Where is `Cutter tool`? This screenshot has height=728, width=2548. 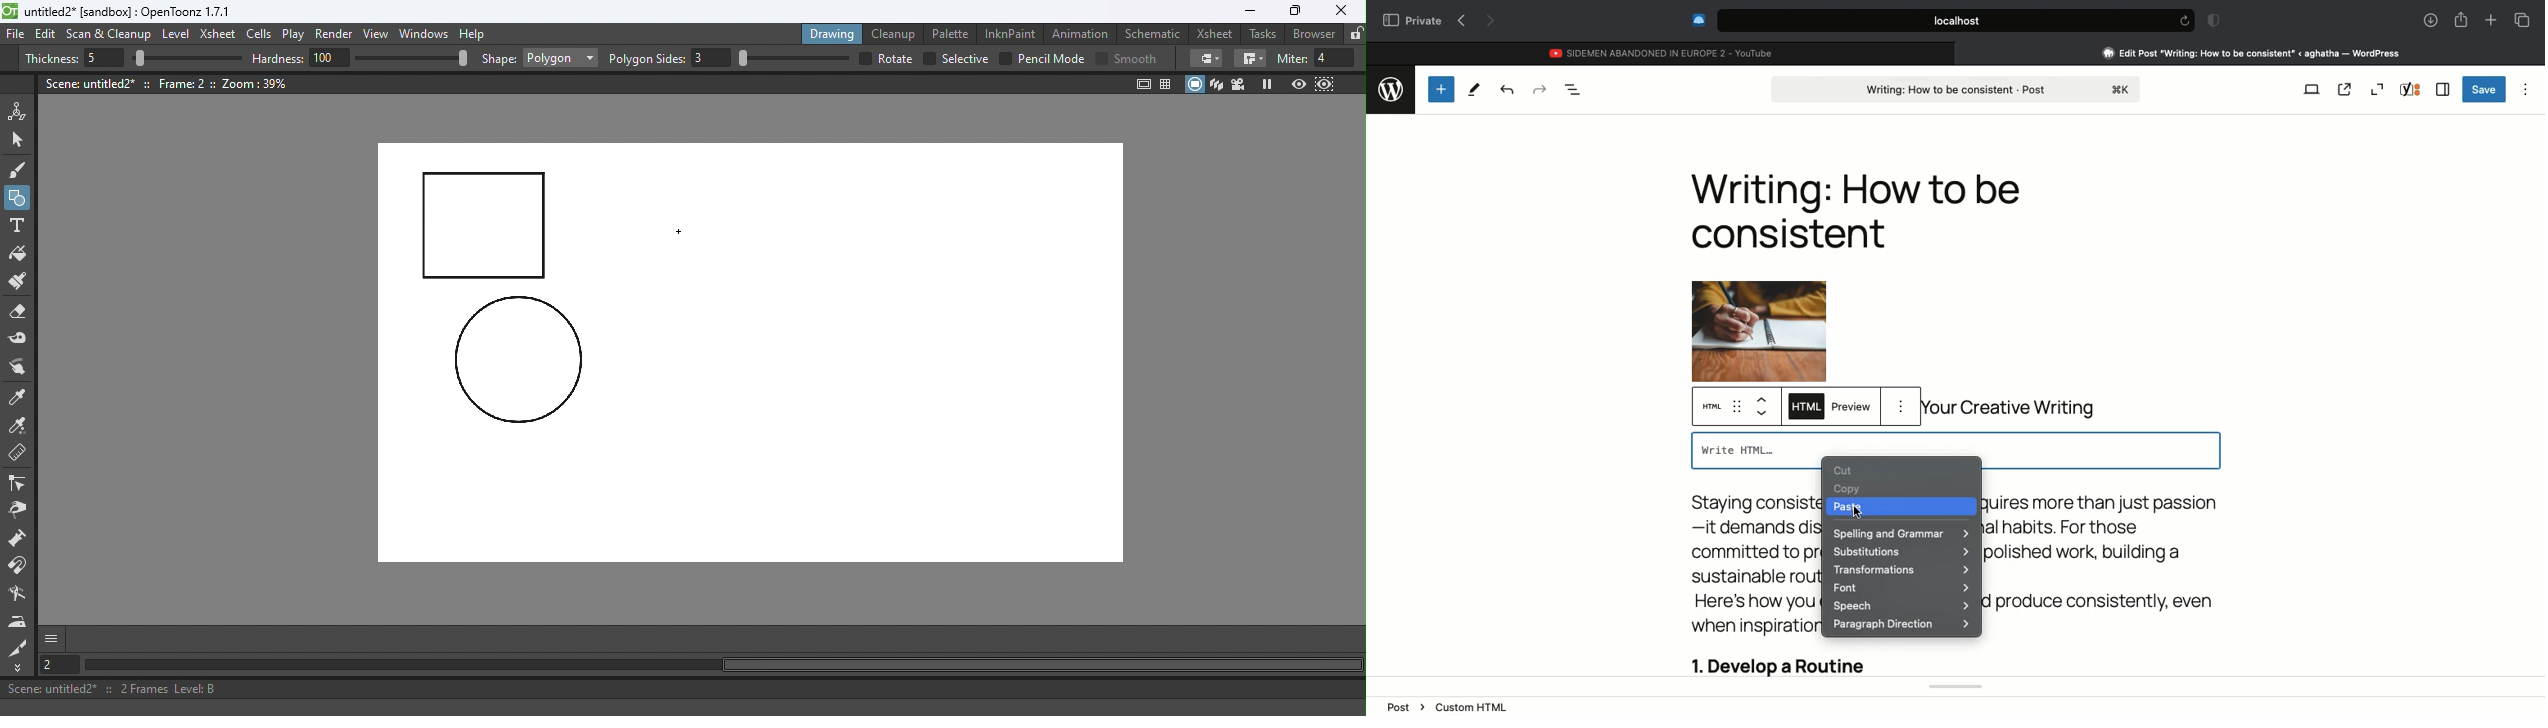
Cutter tool is located at coordinates (18, 647).